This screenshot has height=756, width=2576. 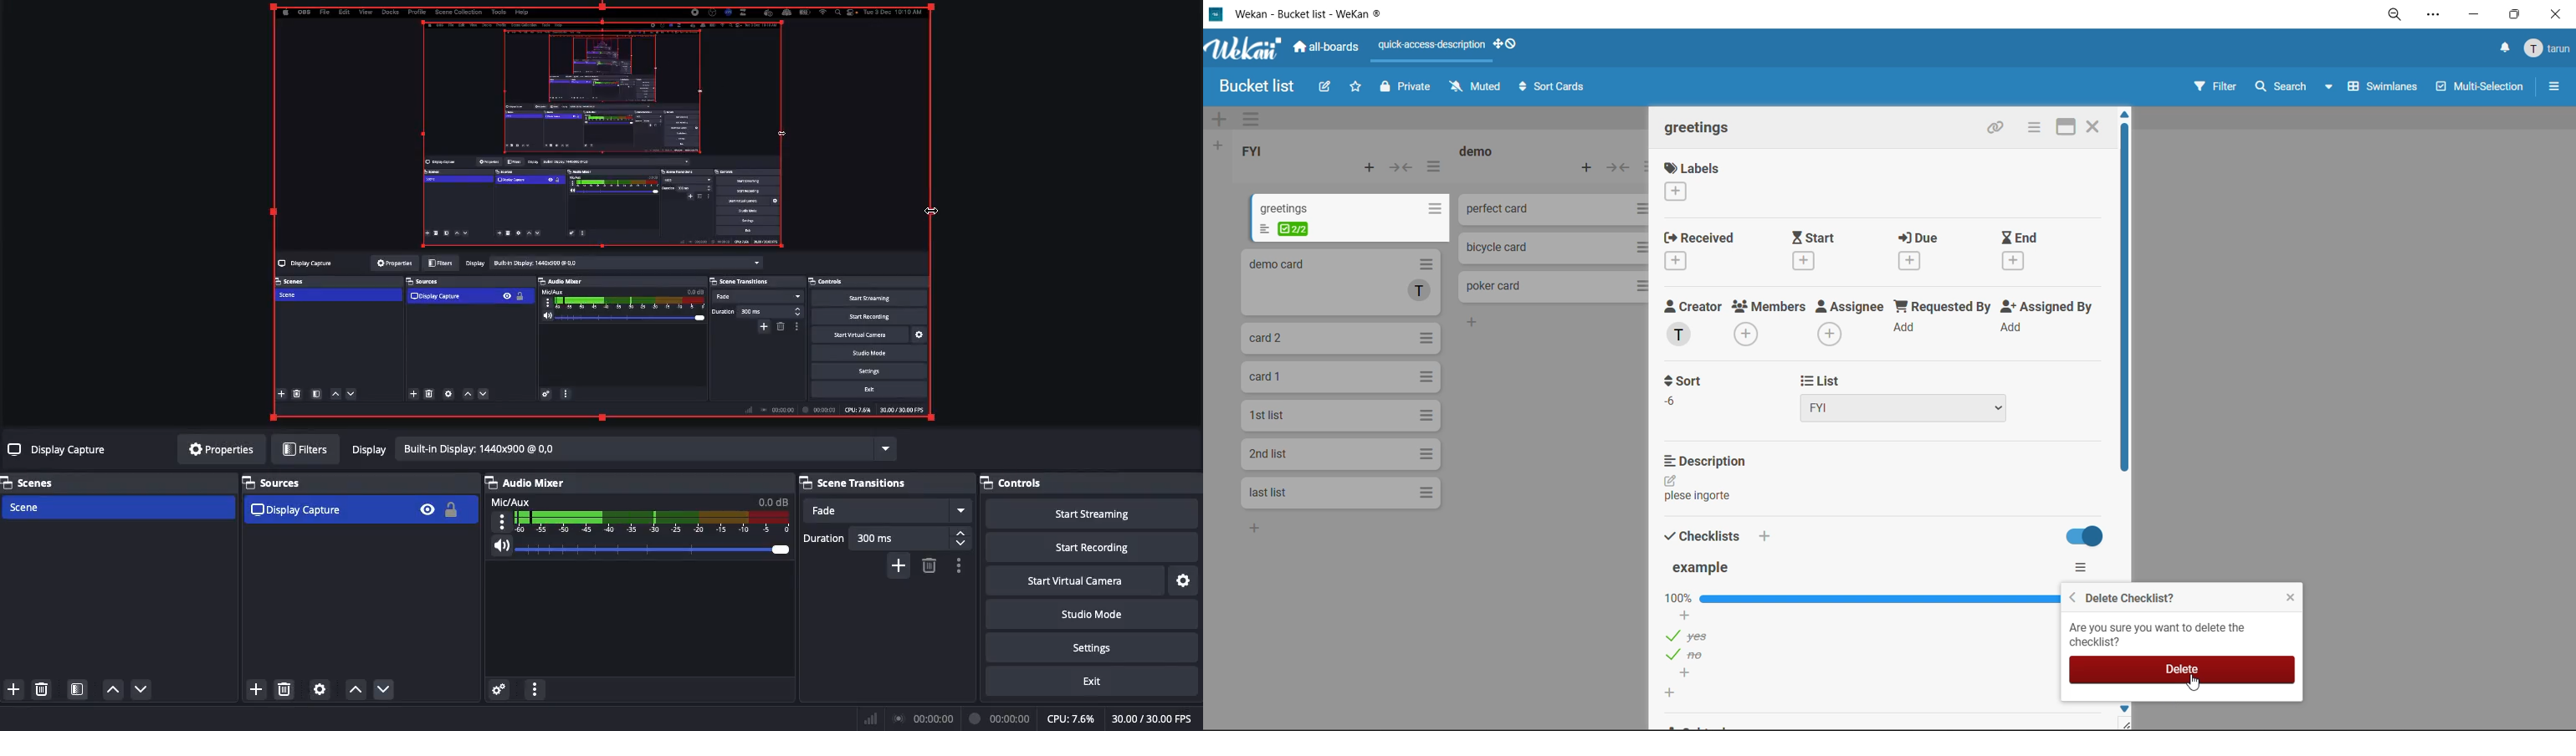 I want to click on swimlanes, so click(x=2388, y=90).